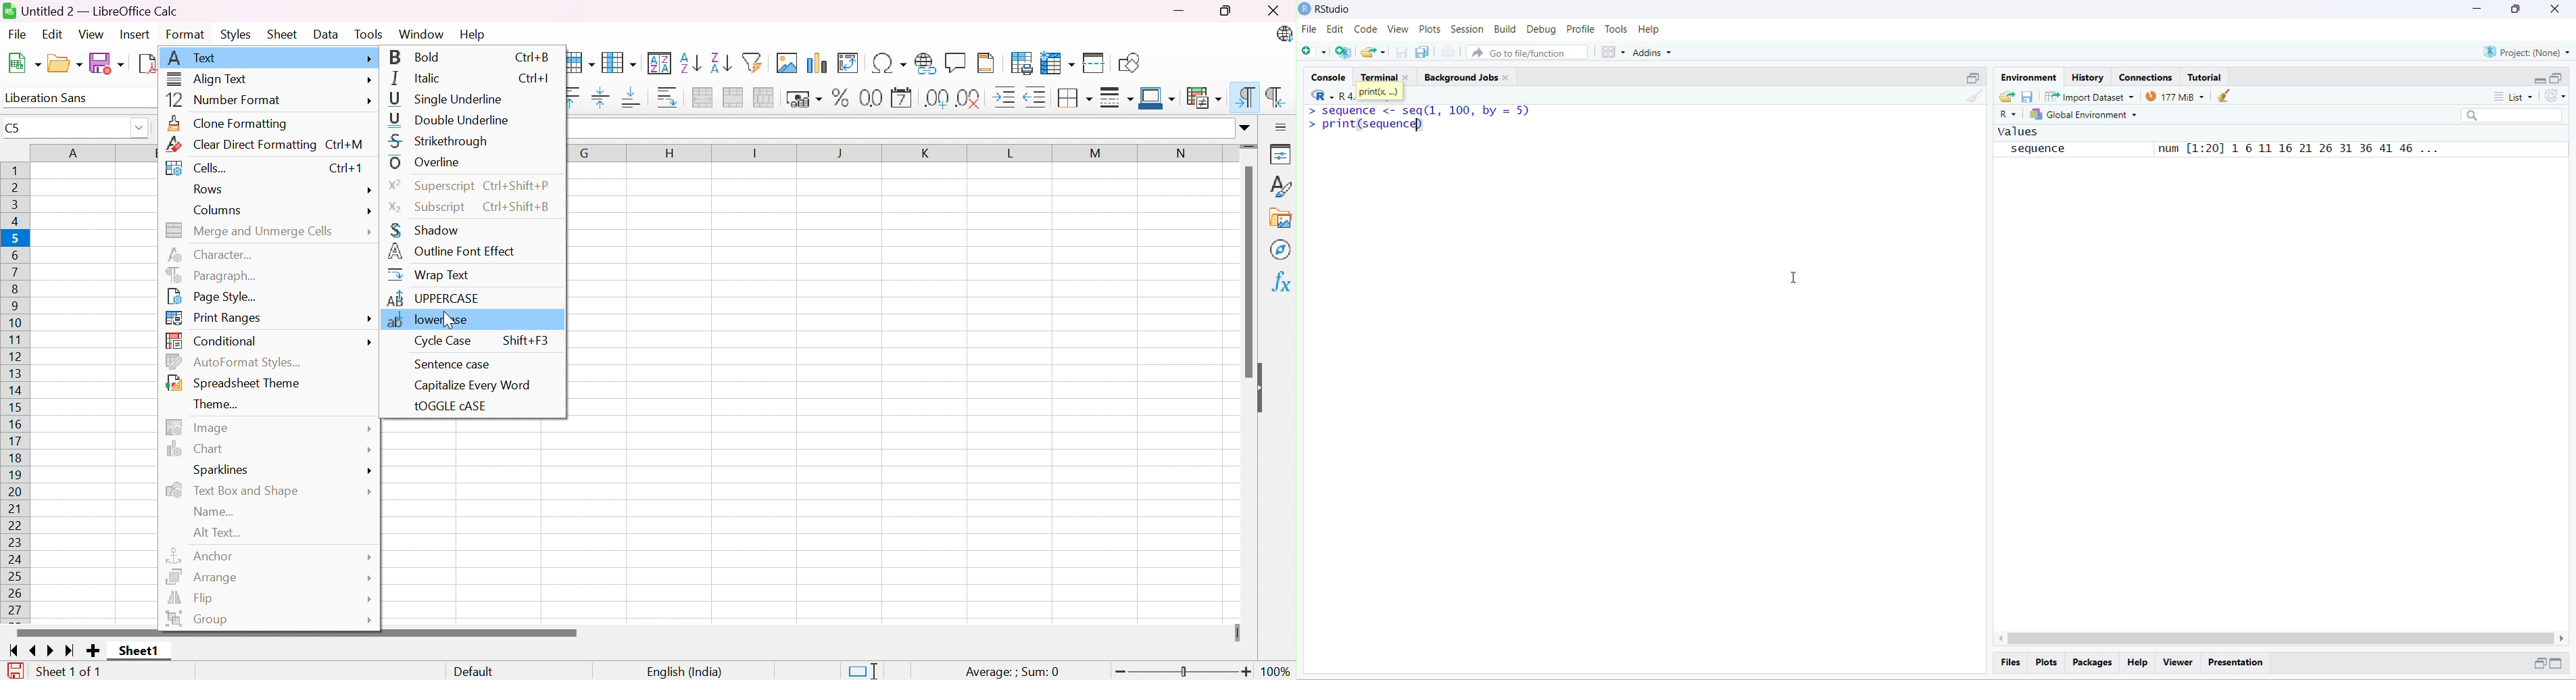  What do you see at coordinates (2526, 52) in the screenshot?
I see `project (none)` at bounding box center [2526, 52].